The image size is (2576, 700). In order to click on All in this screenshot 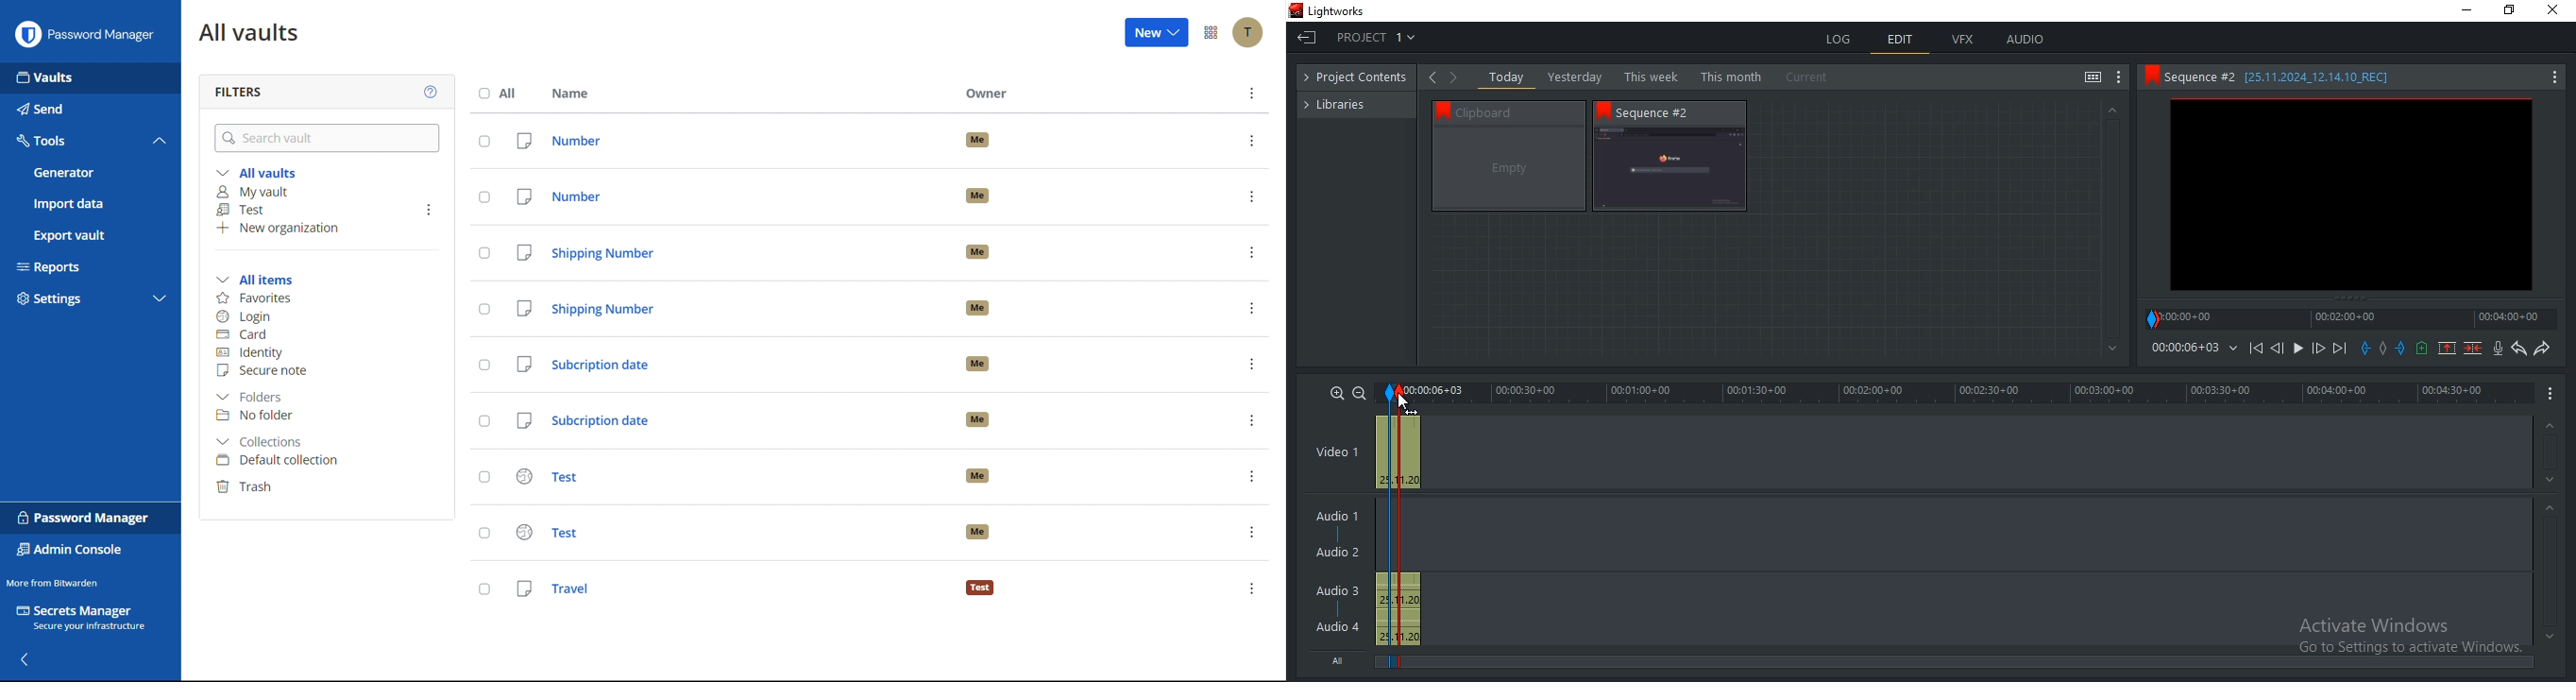, I will do `click(1342, 658)`.